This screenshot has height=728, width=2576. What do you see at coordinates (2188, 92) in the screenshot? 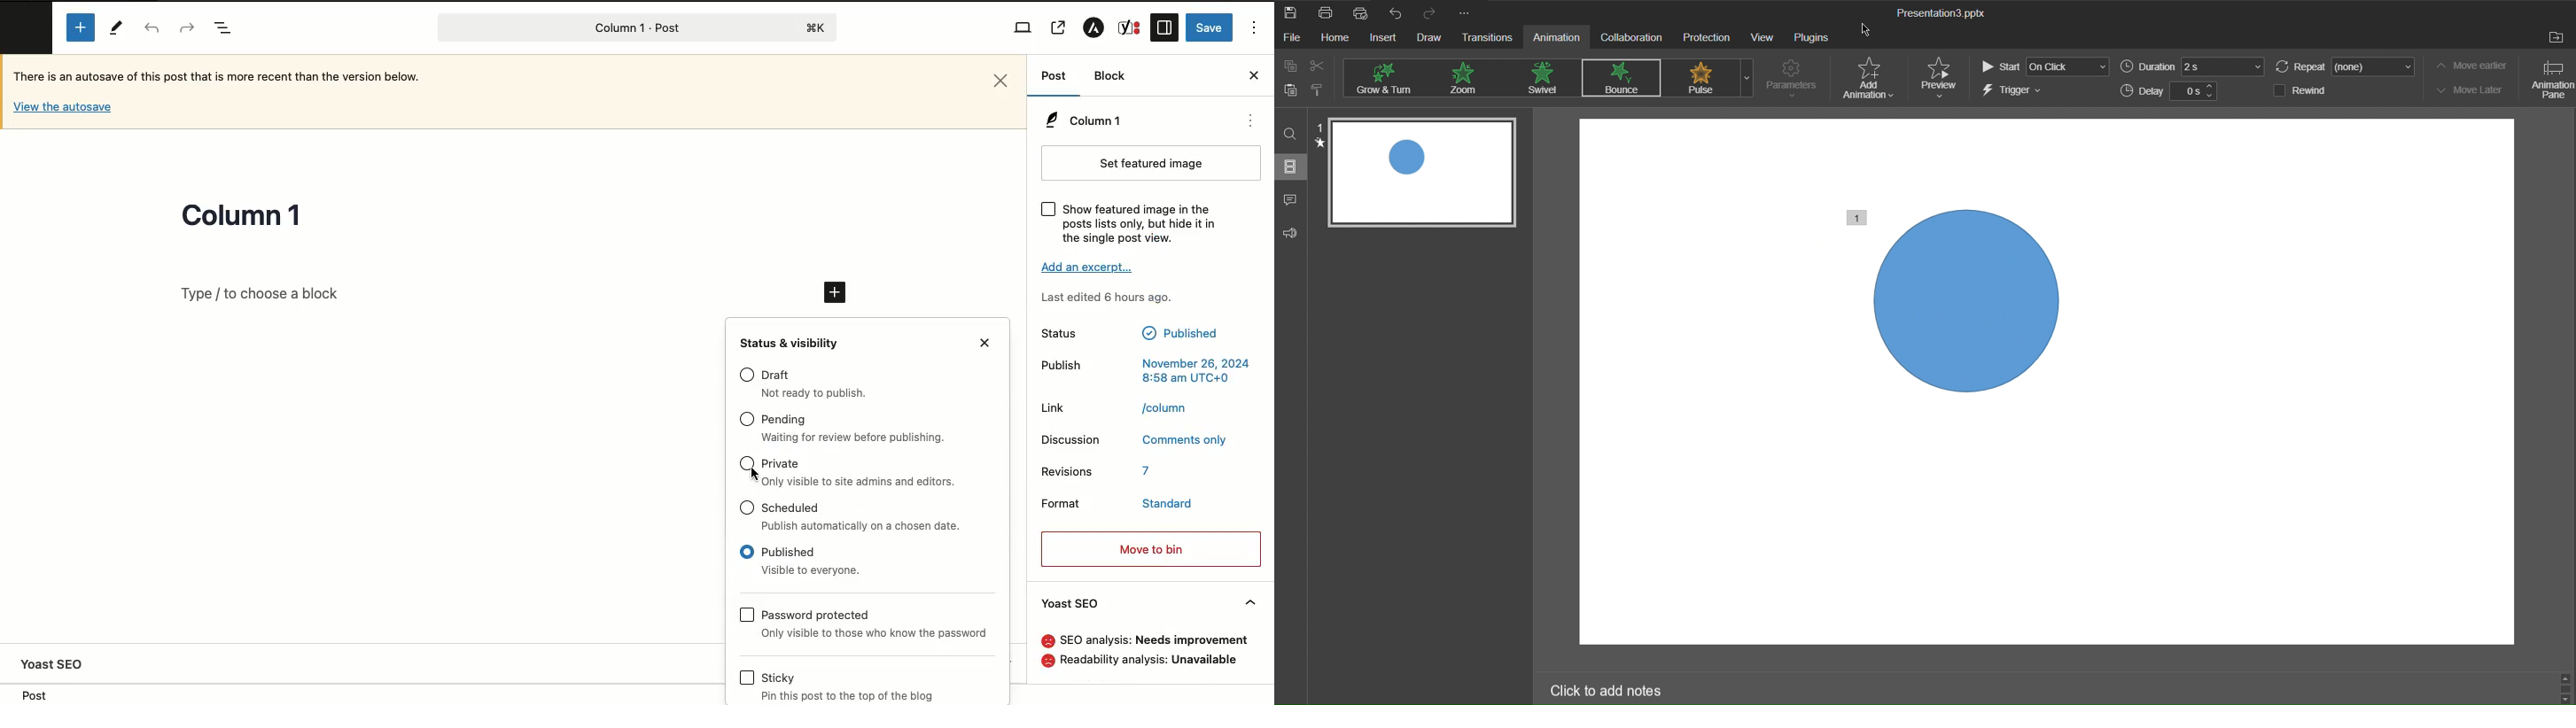
I see ` 0s` at bounding box center [2188, 92].